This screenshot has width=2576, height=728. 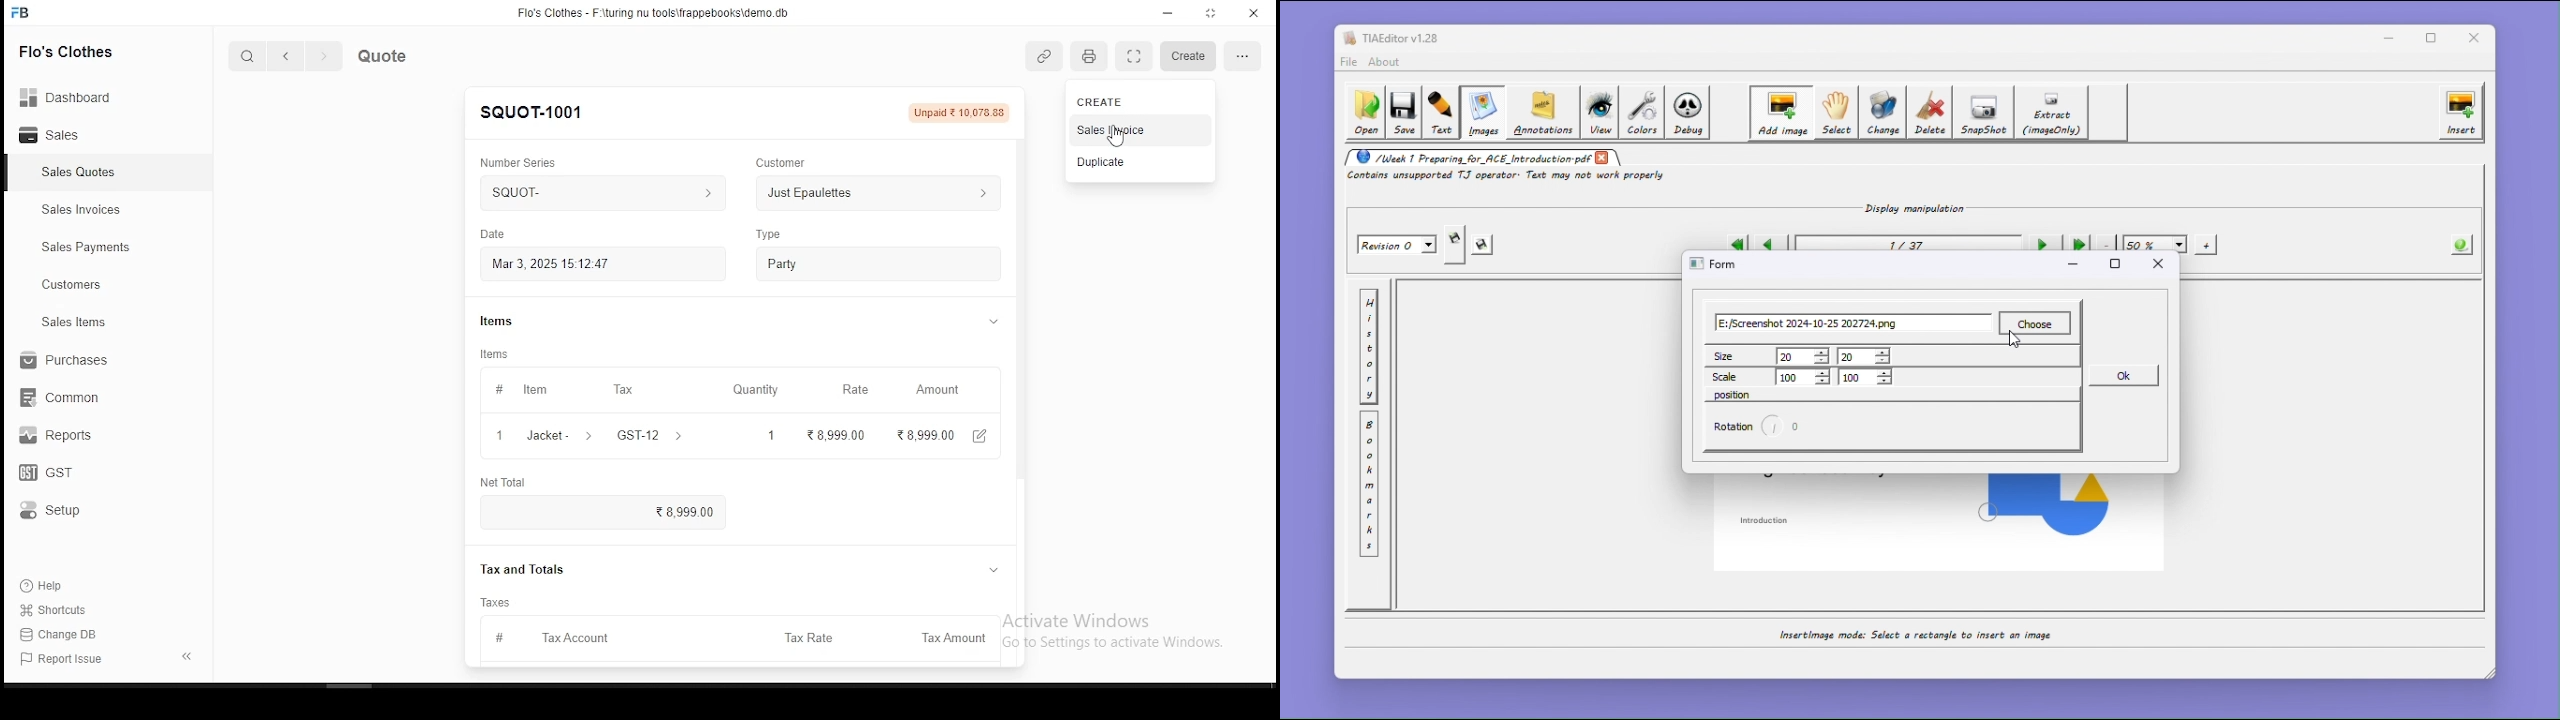 What do you see at coordinates (81, 247) in the screenshot?
I see `sales payment` at bounding box center [81, 247].